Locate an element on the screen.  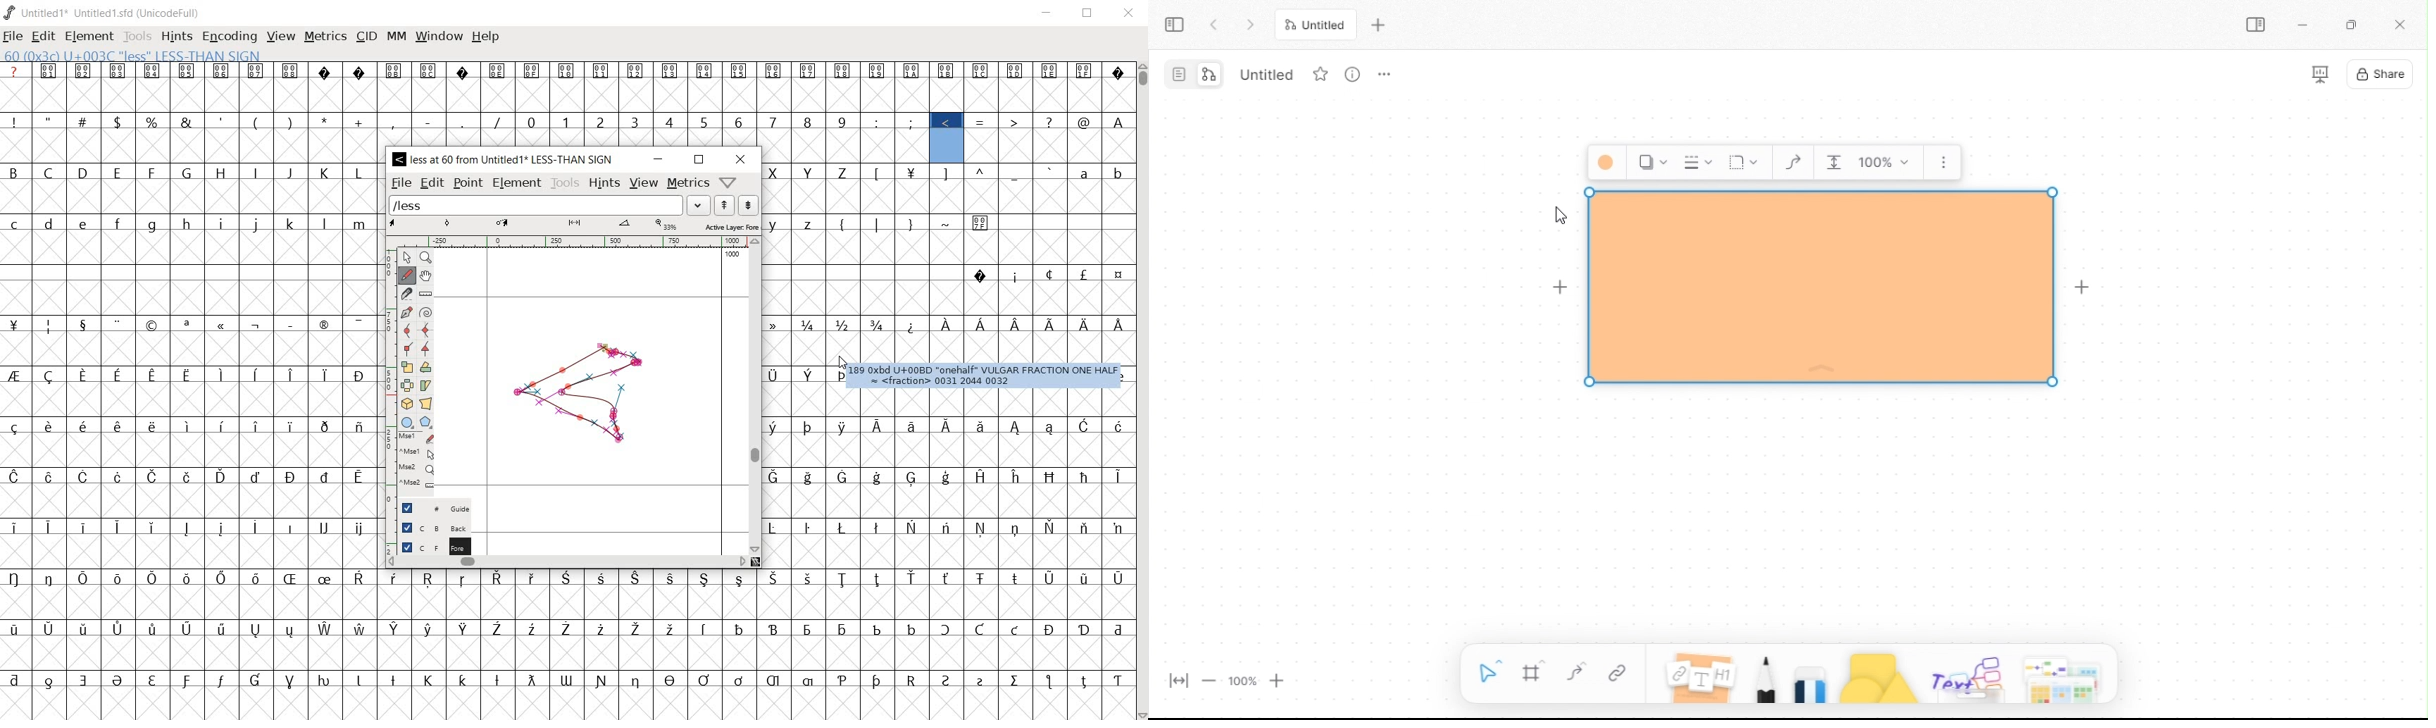
background is located at coordinates (428, 527).